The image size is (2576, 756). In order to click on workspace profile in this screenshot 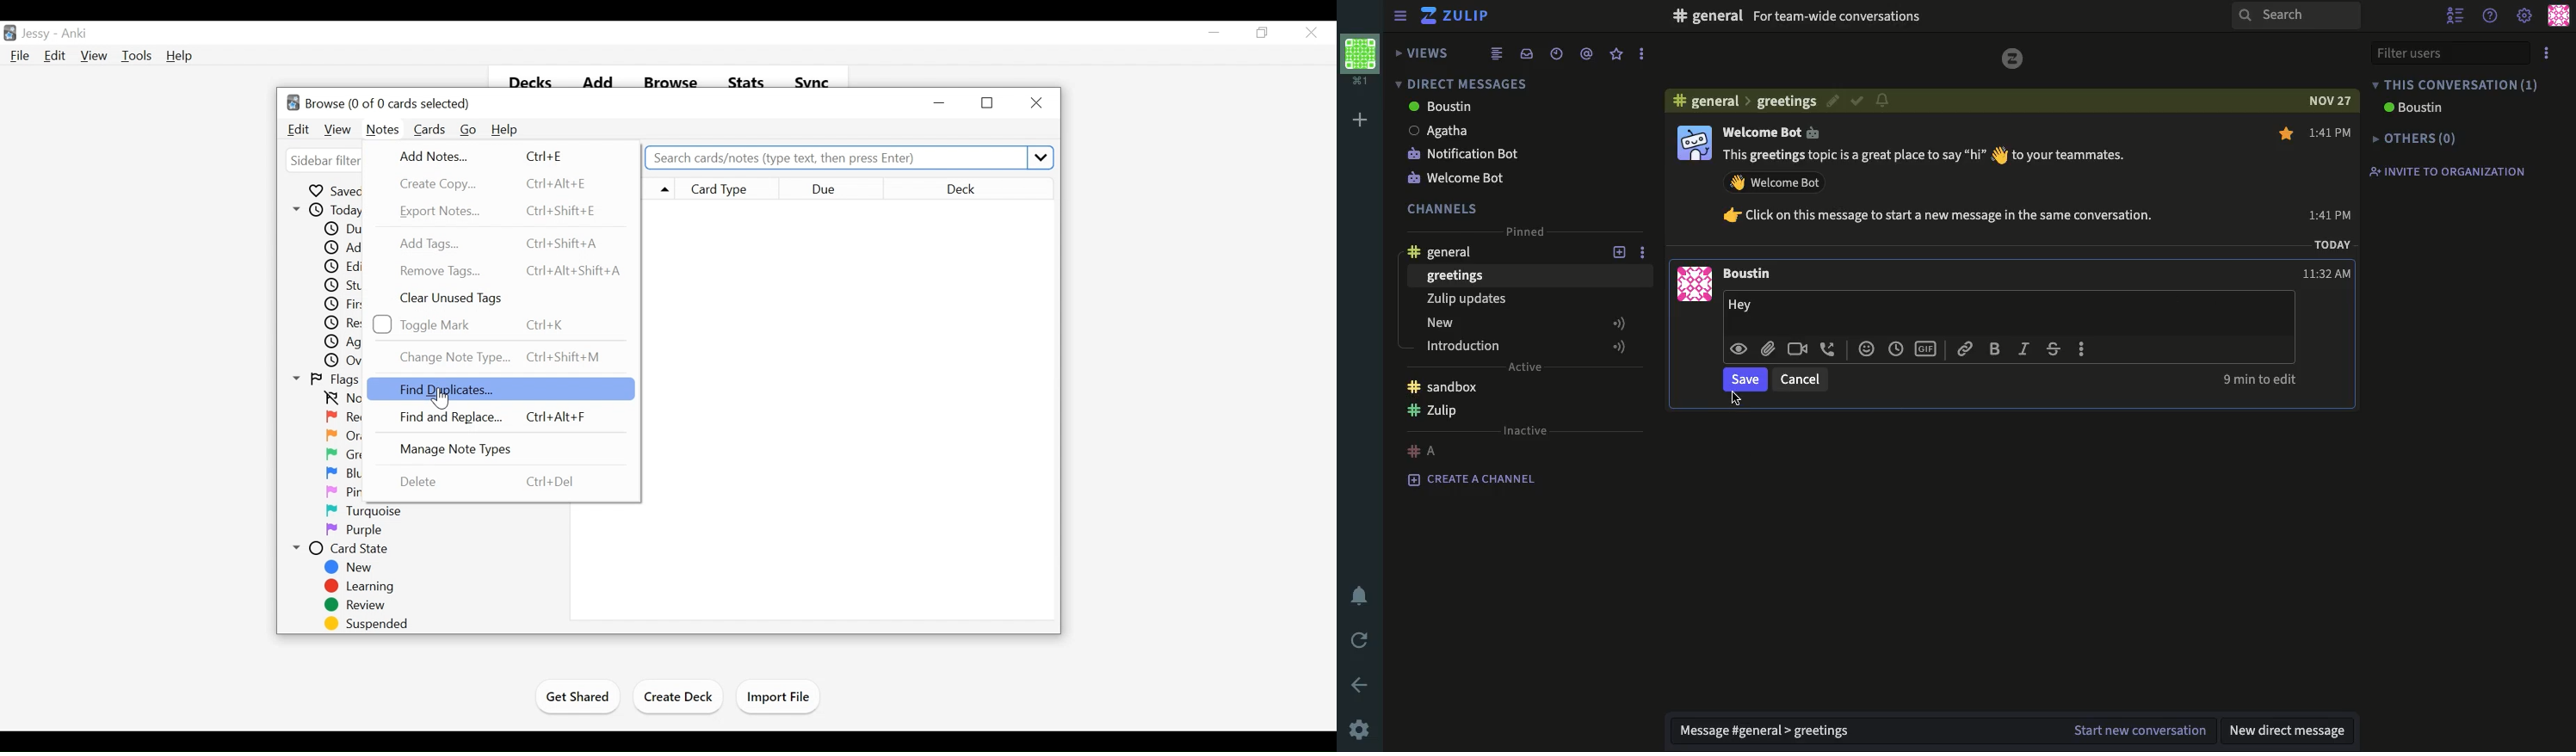, I will do `click(1362, 61)`.